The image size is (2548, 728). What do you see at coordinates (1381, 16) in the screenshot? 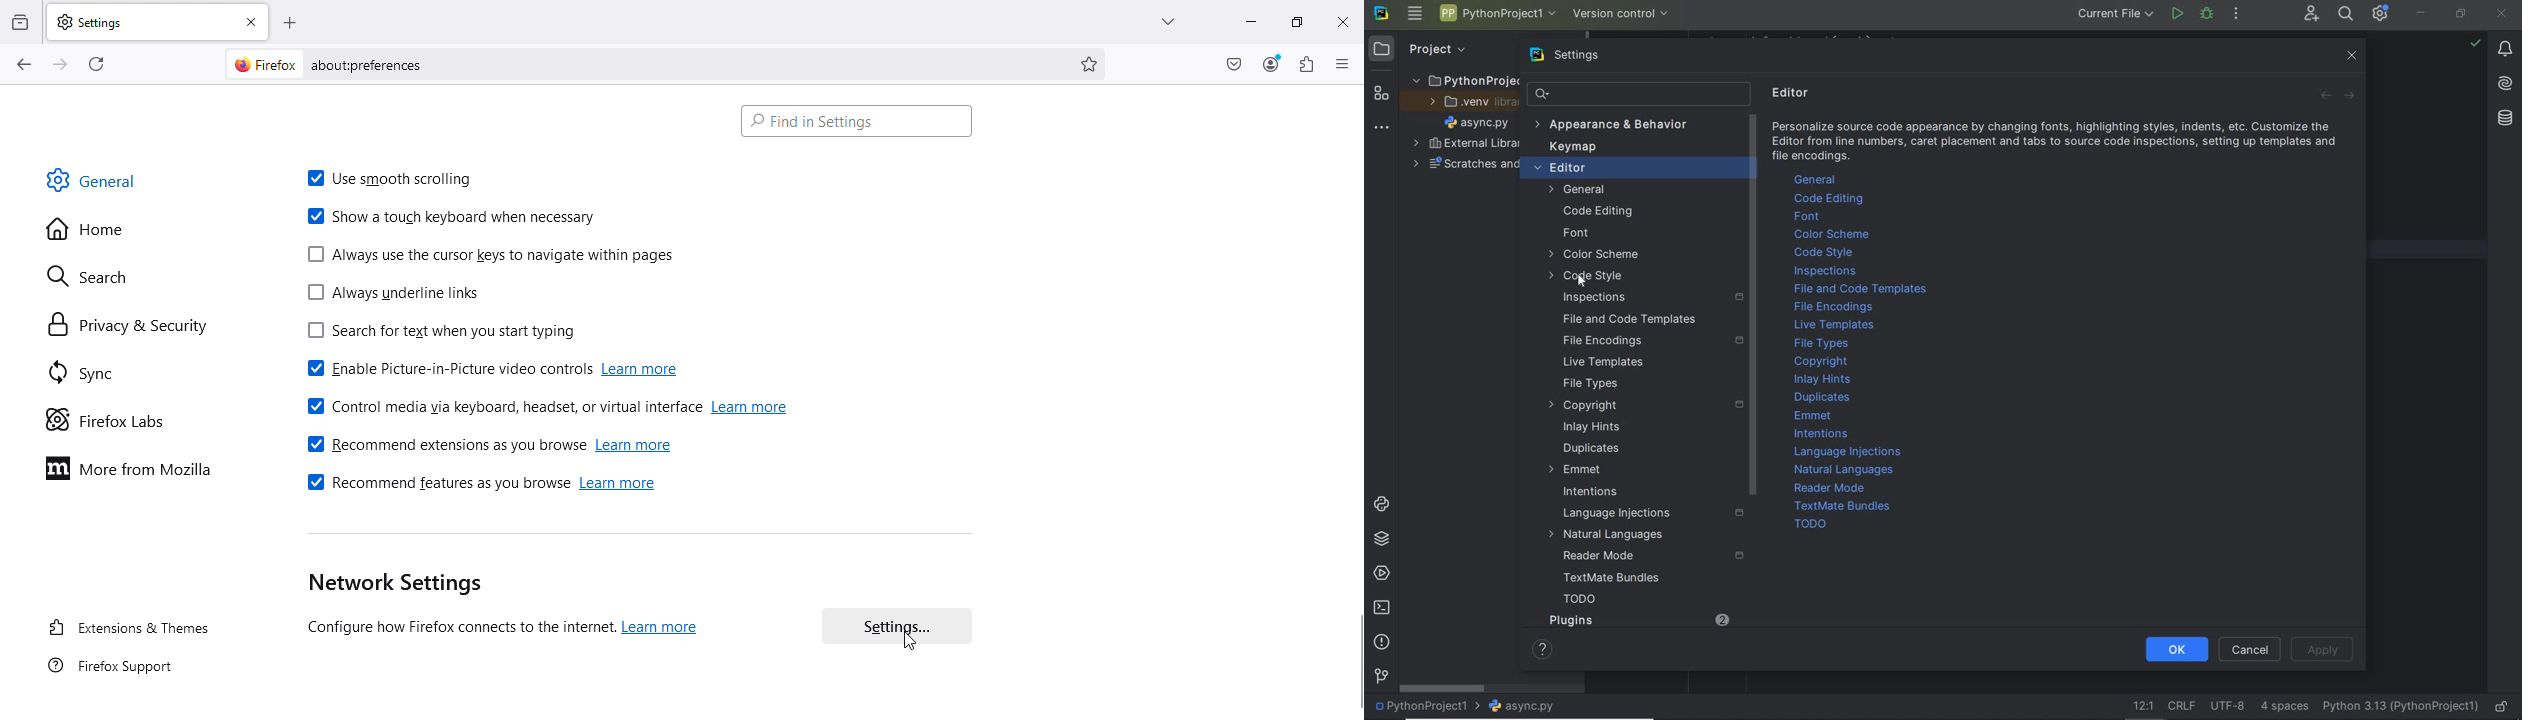
I see `system name` at bounding box center [1381, 16].